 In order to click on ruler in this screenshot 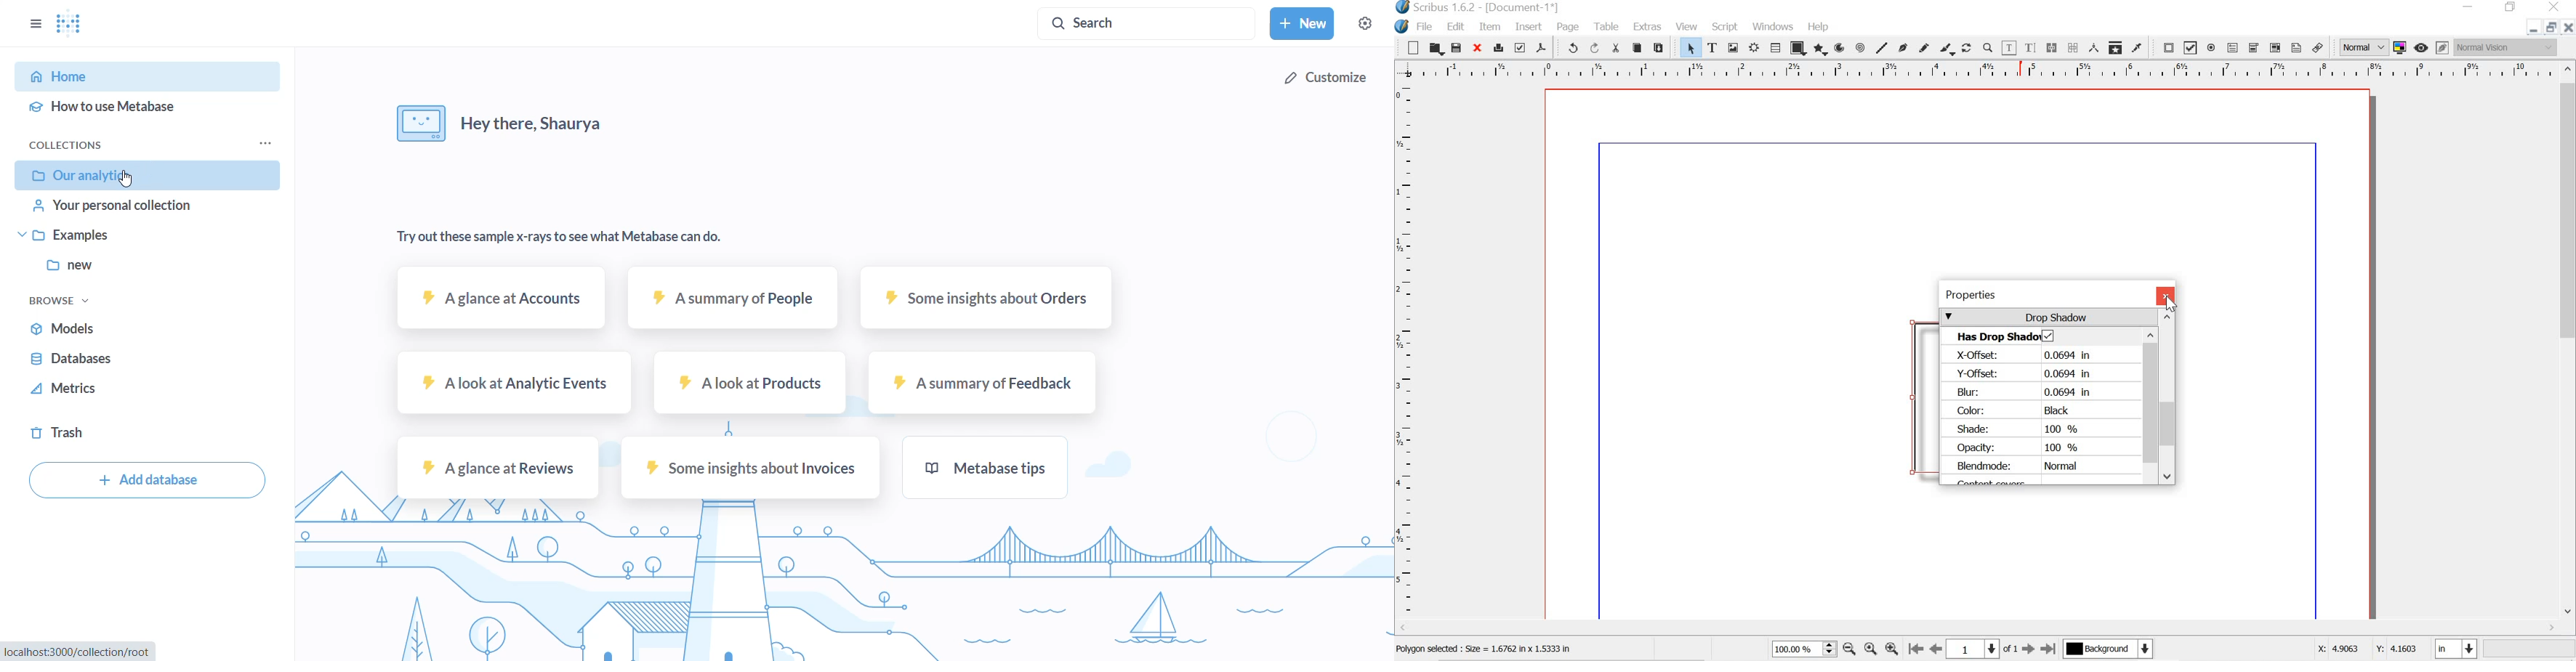, I will do `click(1979, 70)`.